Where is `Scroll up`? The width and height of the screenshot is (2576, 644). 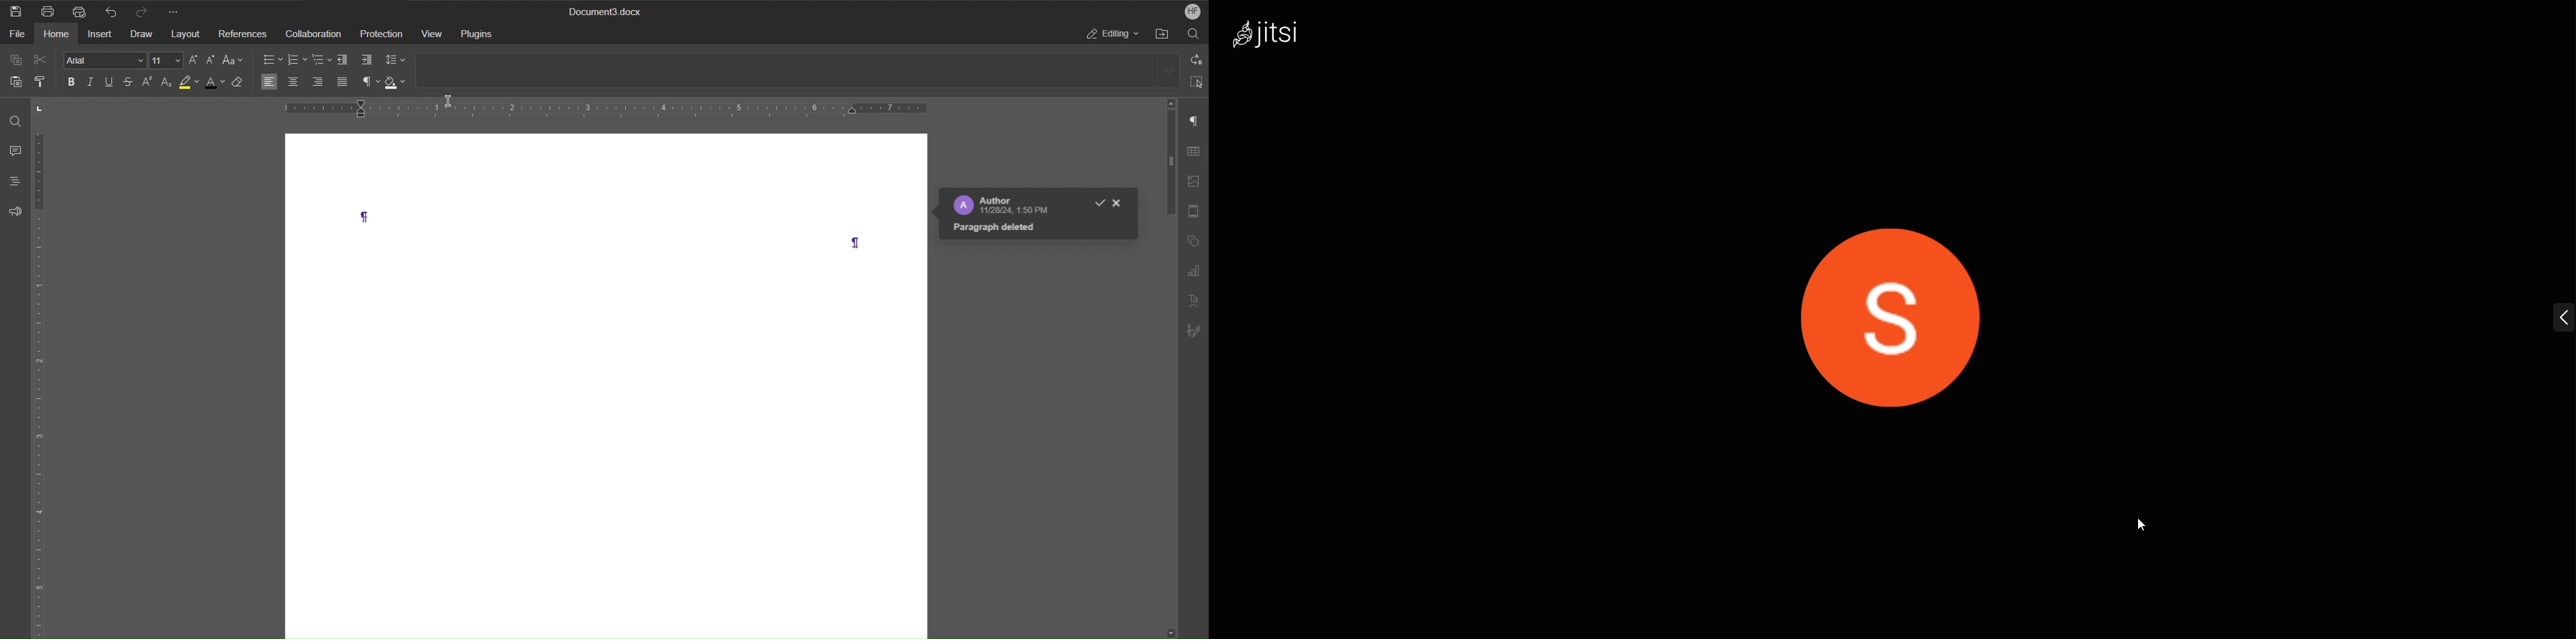 Scroll up is located at coordinates (1170, 100).